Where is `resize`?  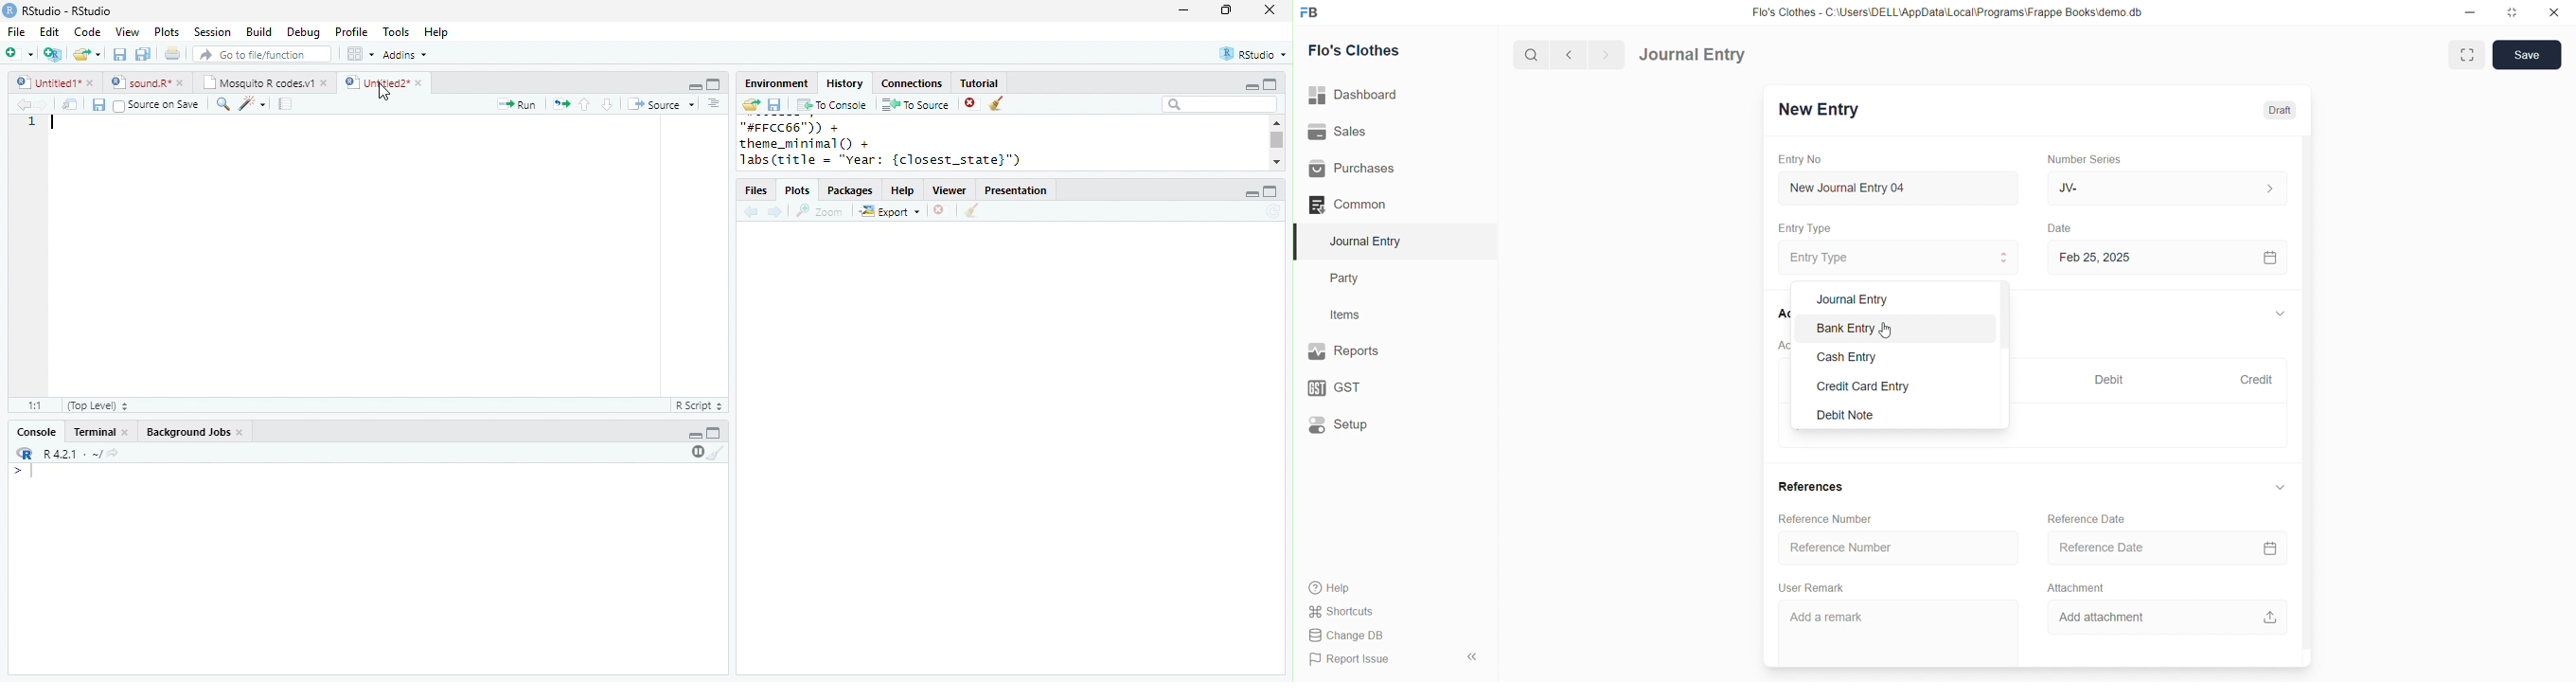
resize is located at coordinates (1226, 10).